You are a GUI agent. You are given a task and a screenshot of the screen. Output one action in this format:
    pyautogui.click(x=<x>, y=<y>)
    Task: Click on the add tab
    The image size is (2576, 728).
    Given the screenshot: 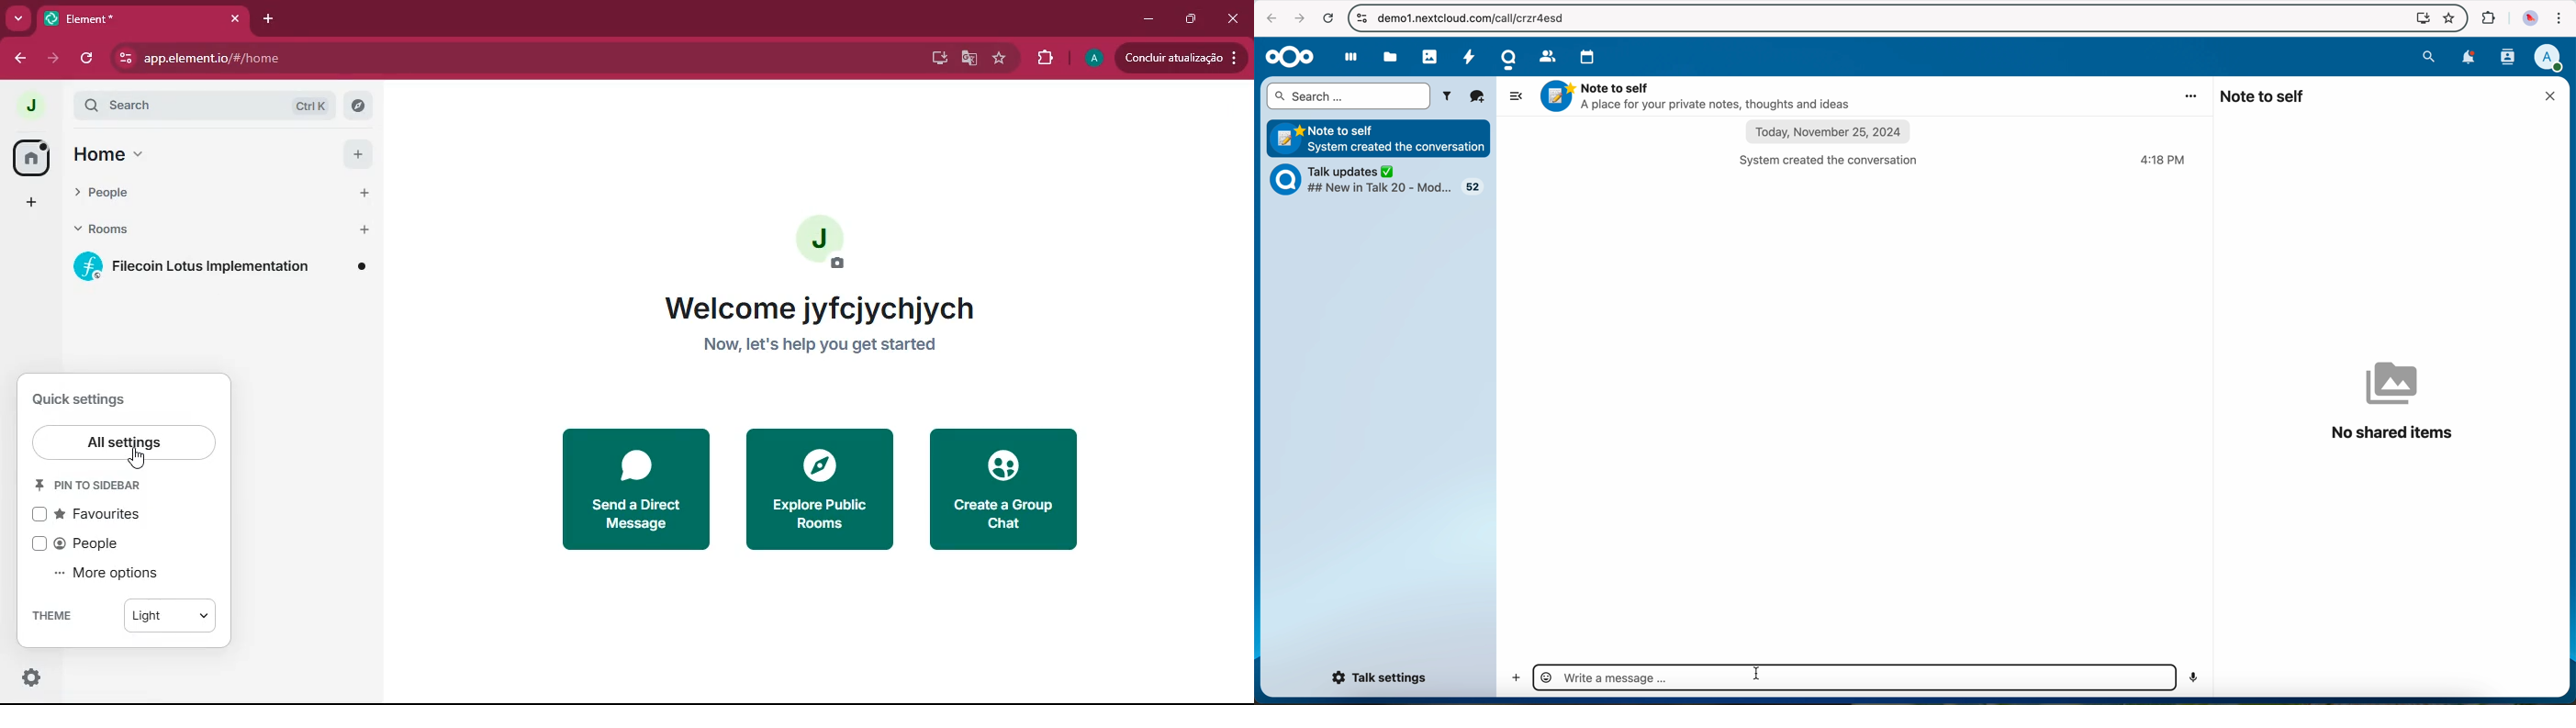 What is the action you would take?
    pyautogui.click(x=265, y=19)
    